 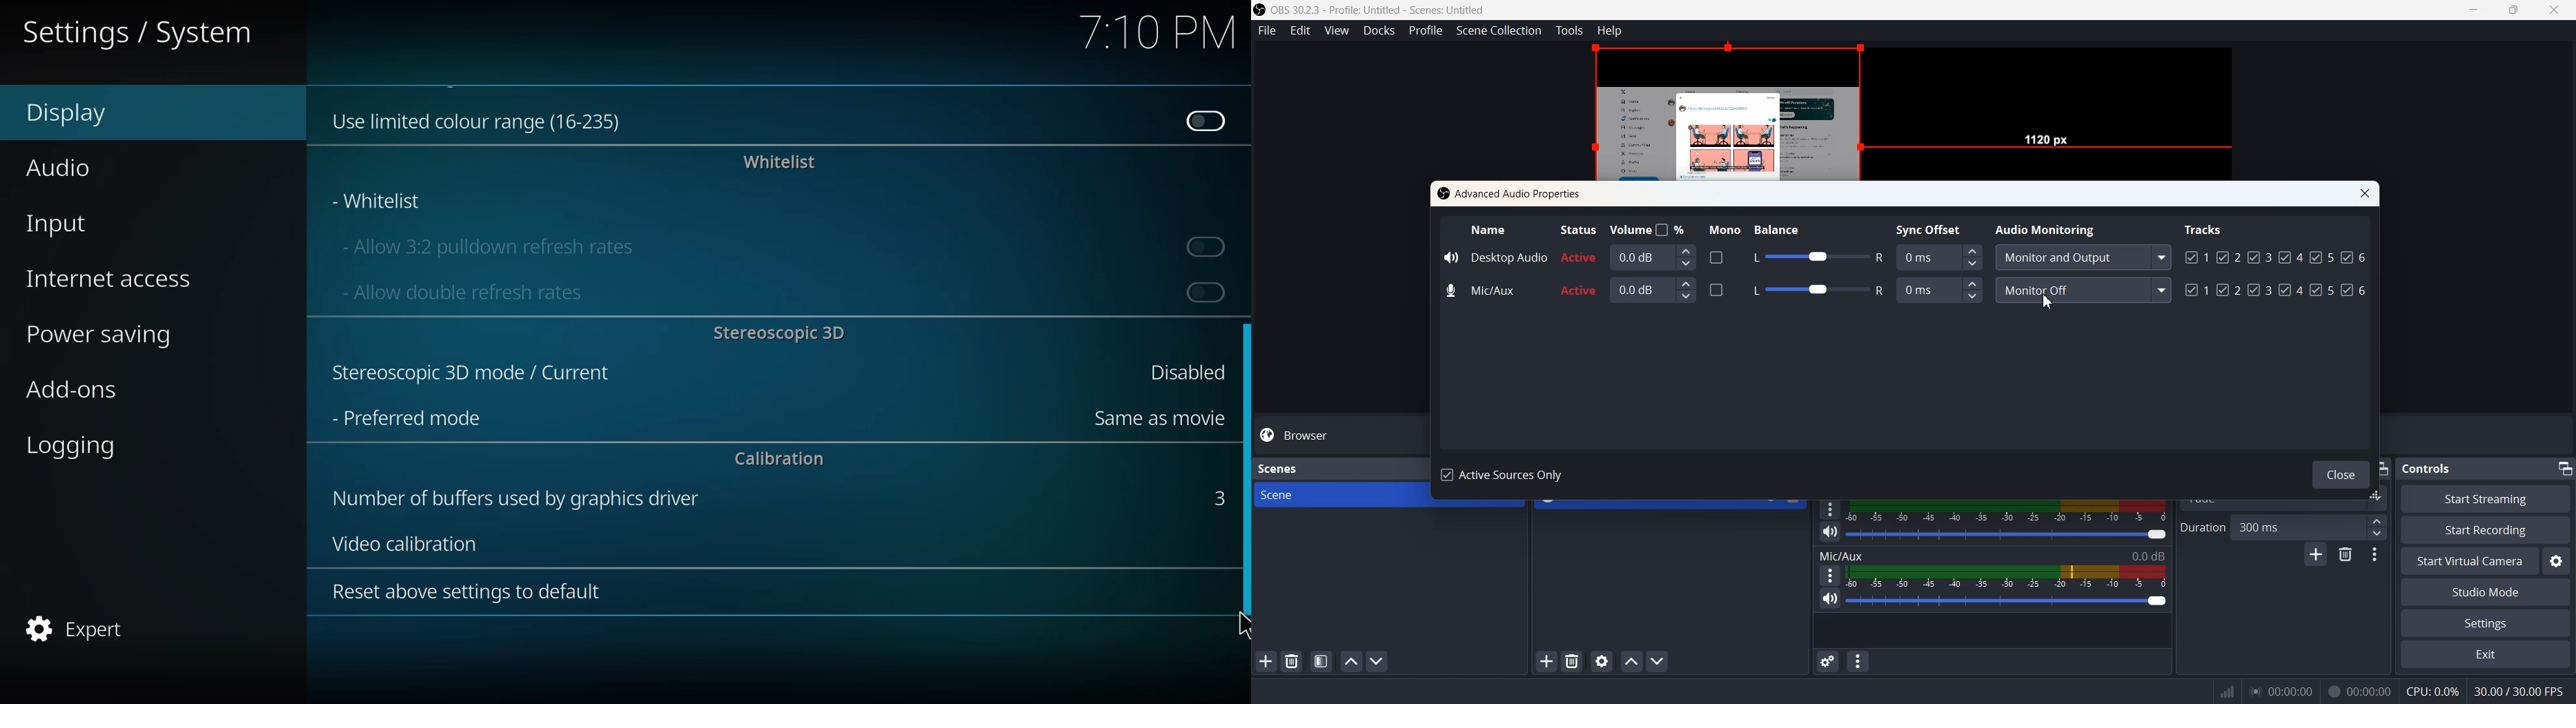 What do you see at coordinates (1721, 228) in the screenshot?
I see `Mono` at bounding box center [1721, 228].